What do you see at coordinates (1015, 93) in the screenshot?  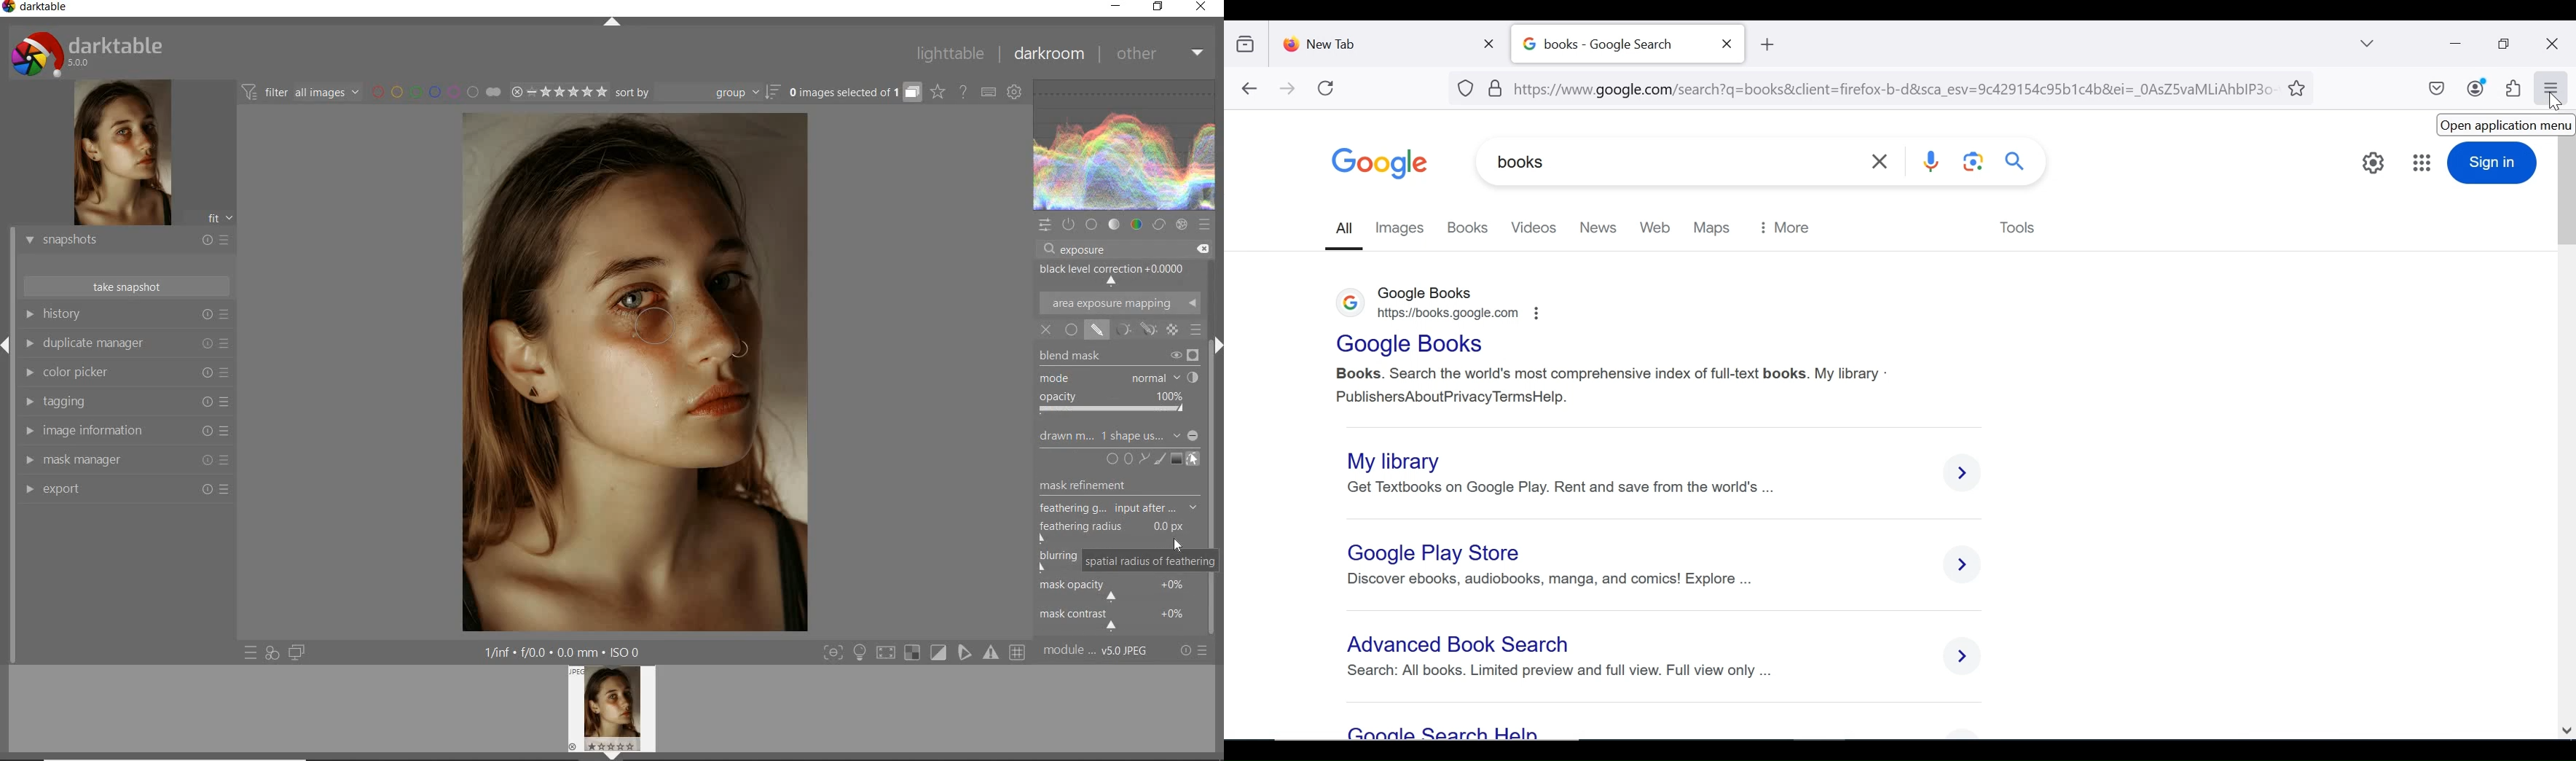 I see `show global preferences` at bounding box center [1015, 93].